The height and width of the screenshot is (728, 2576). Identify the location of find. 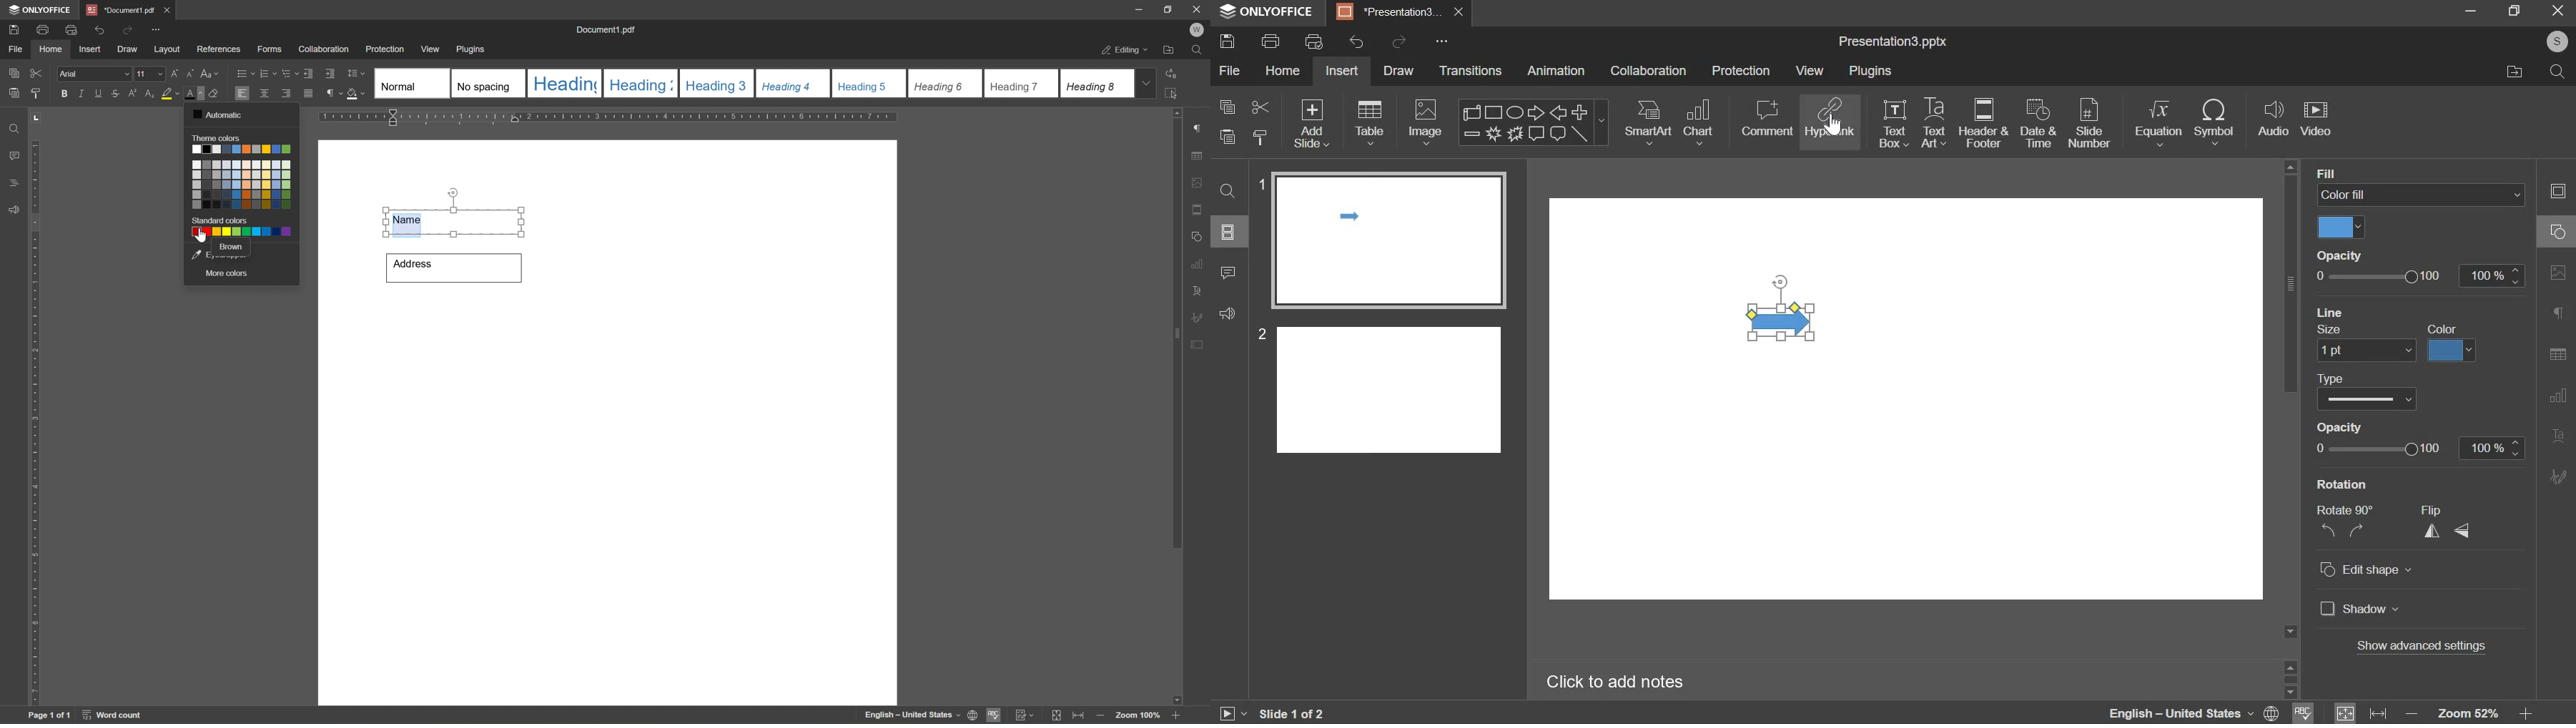
(1228, 192).